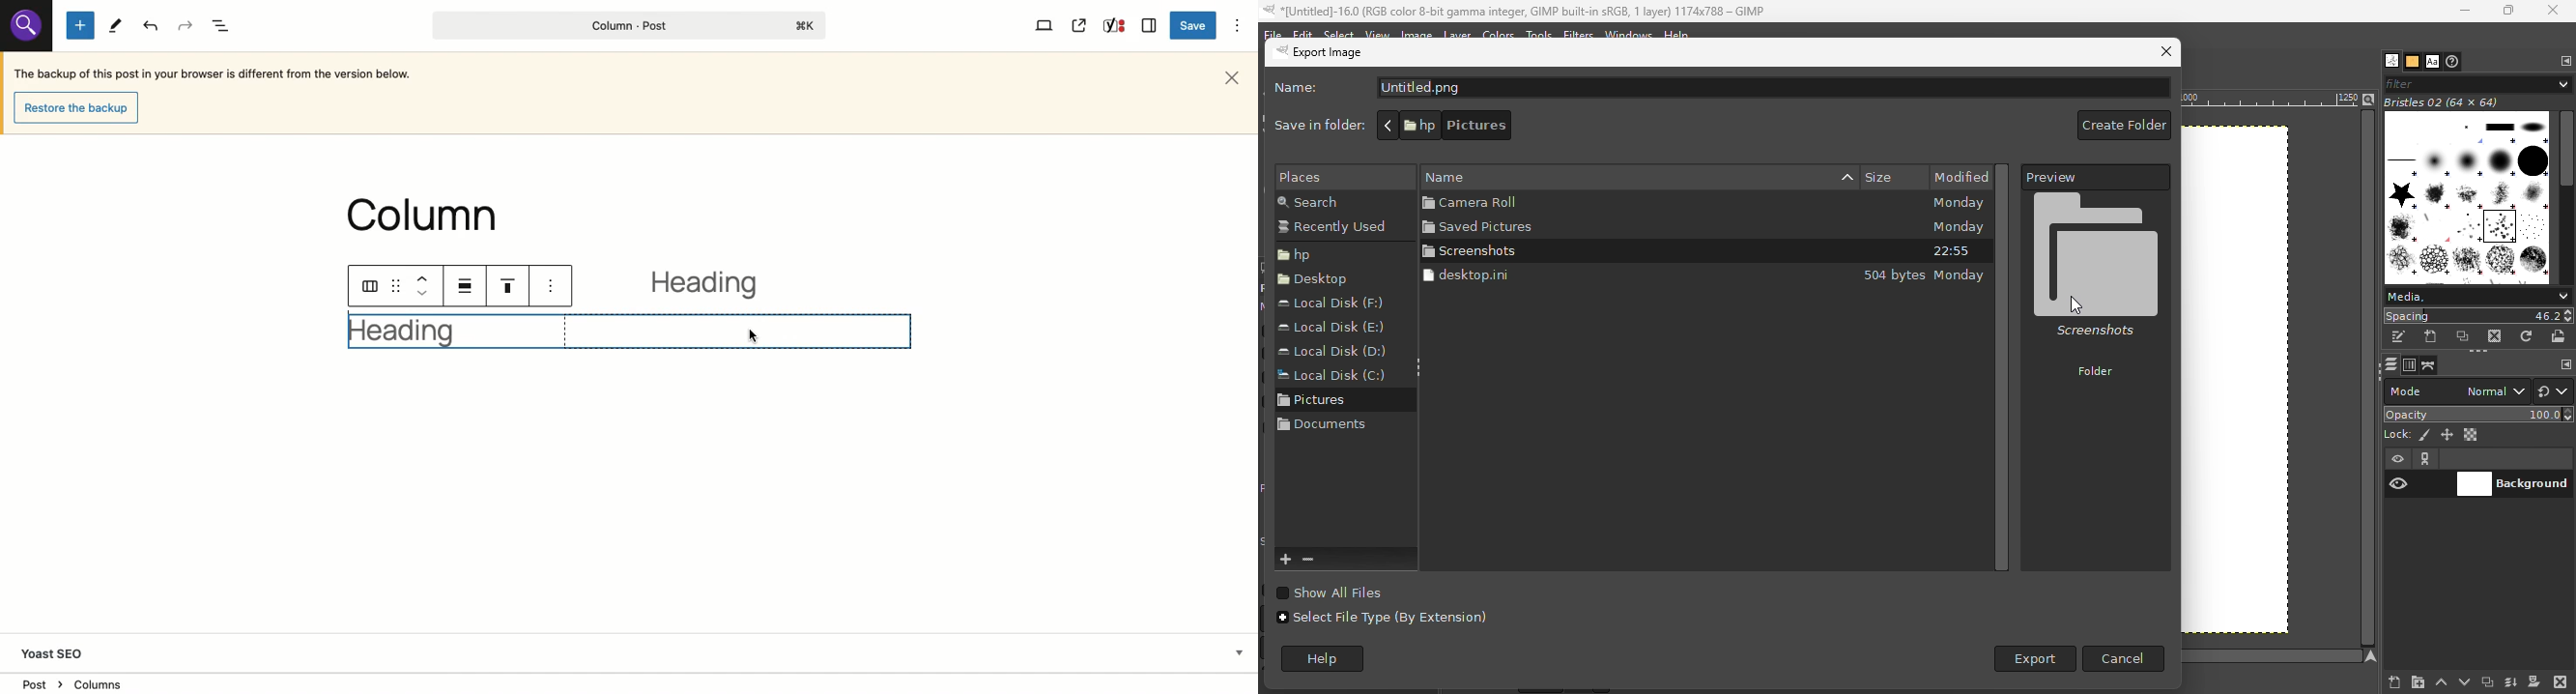  I want to click on Opacity     100.0, so click(2479, 414).